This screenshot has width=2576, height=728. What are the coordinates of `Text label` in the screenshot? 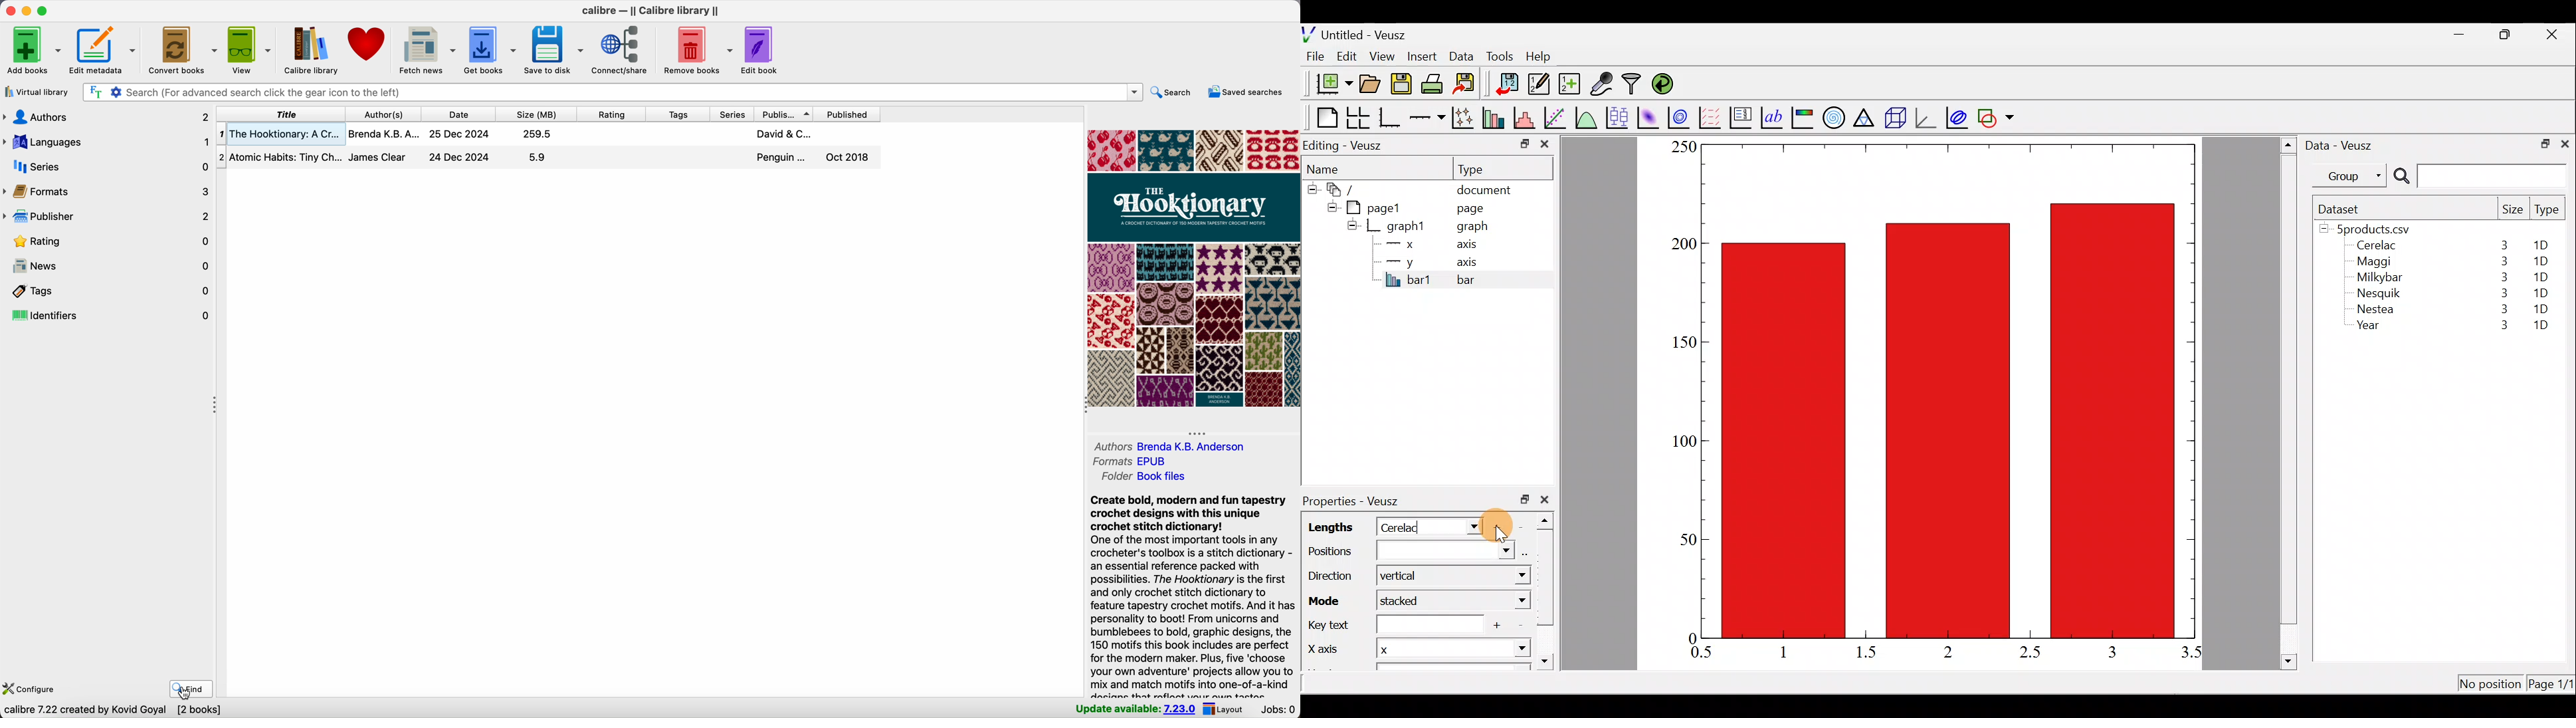 It's located at (1773, 116).